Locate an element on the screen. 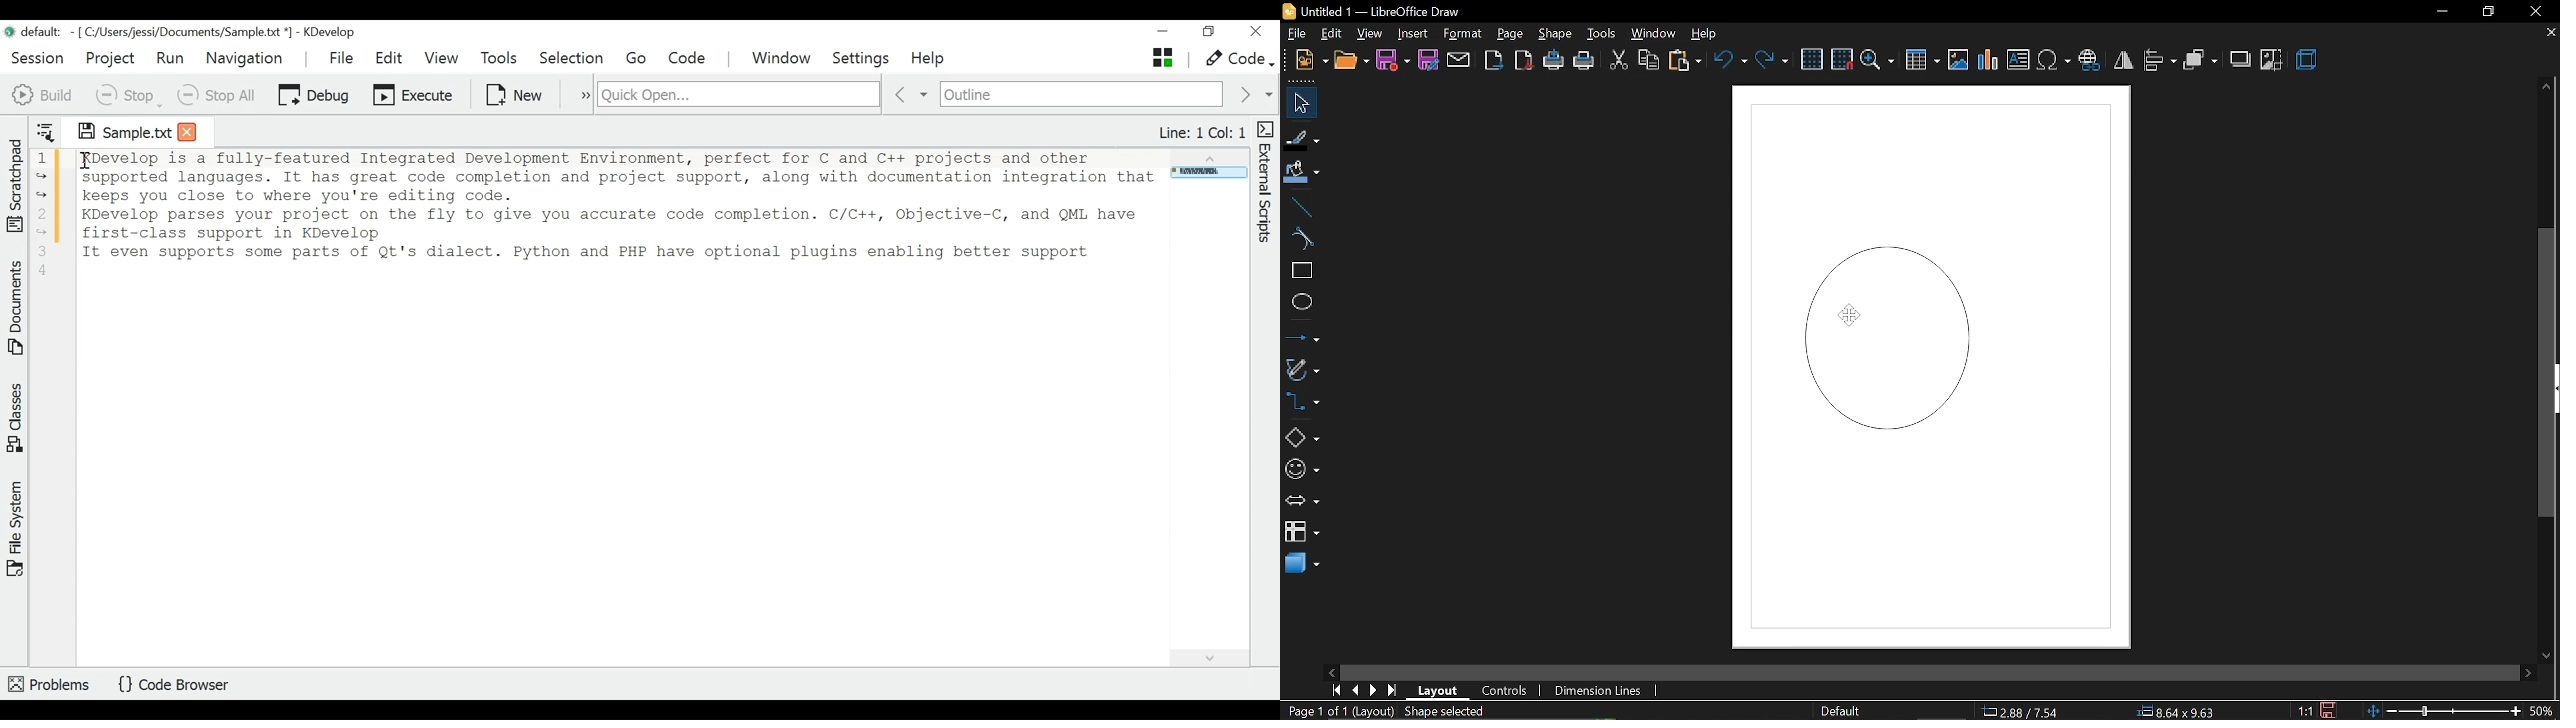 This screenshot has width=2576, height=728. insert text is located at coordinates (2018, 60).